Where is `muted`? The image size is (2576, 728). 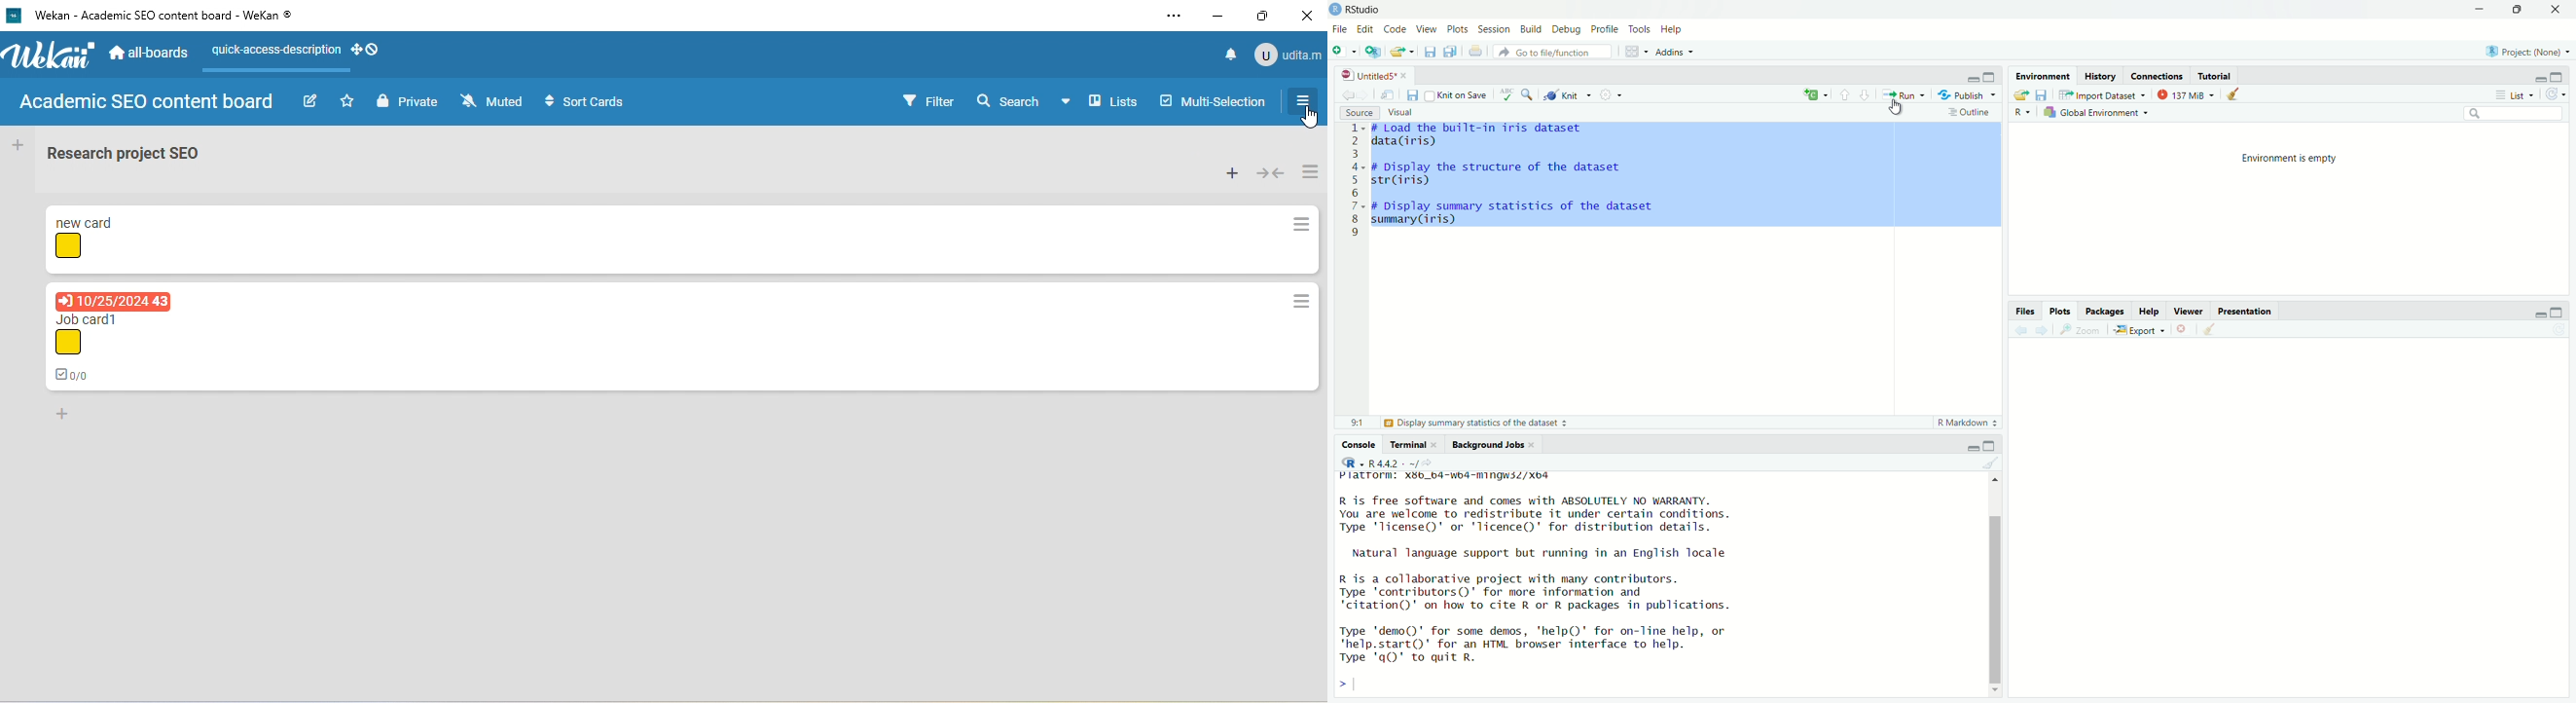
muted is located at coordinates (491, 100).